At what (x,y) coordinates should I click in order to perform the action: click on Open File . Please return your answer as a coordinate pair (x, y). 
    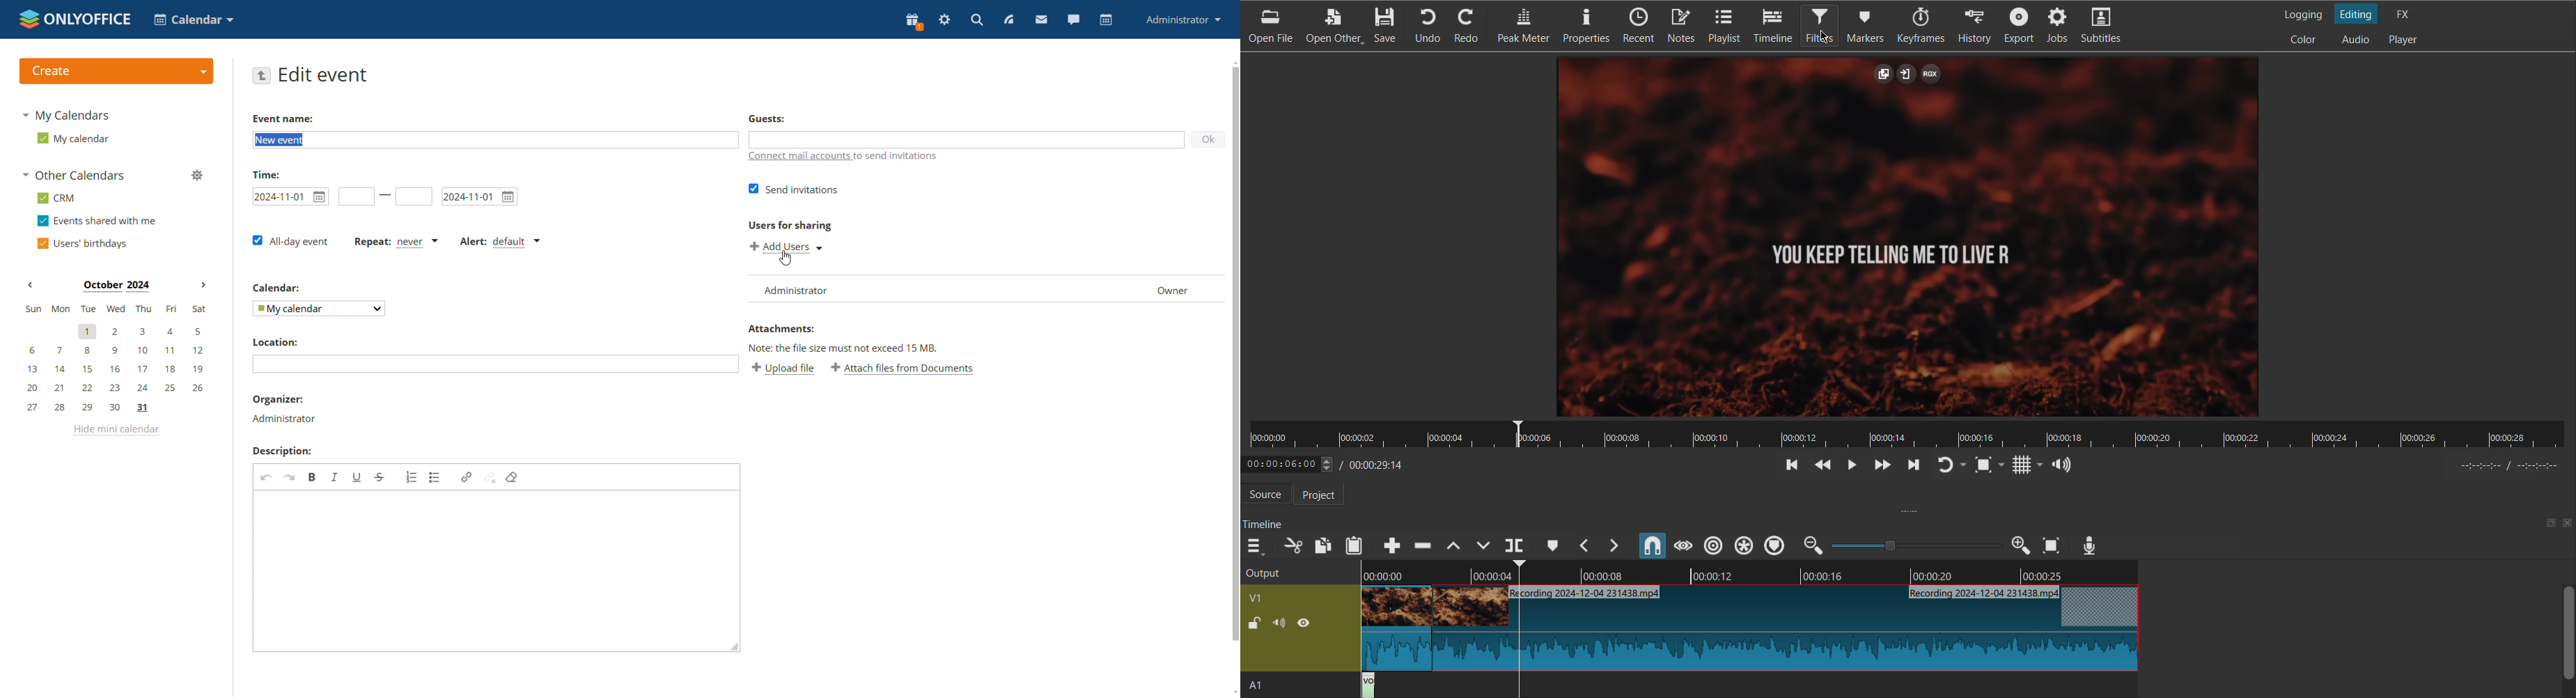
    Looking at the image, I should click on (1268, 26).